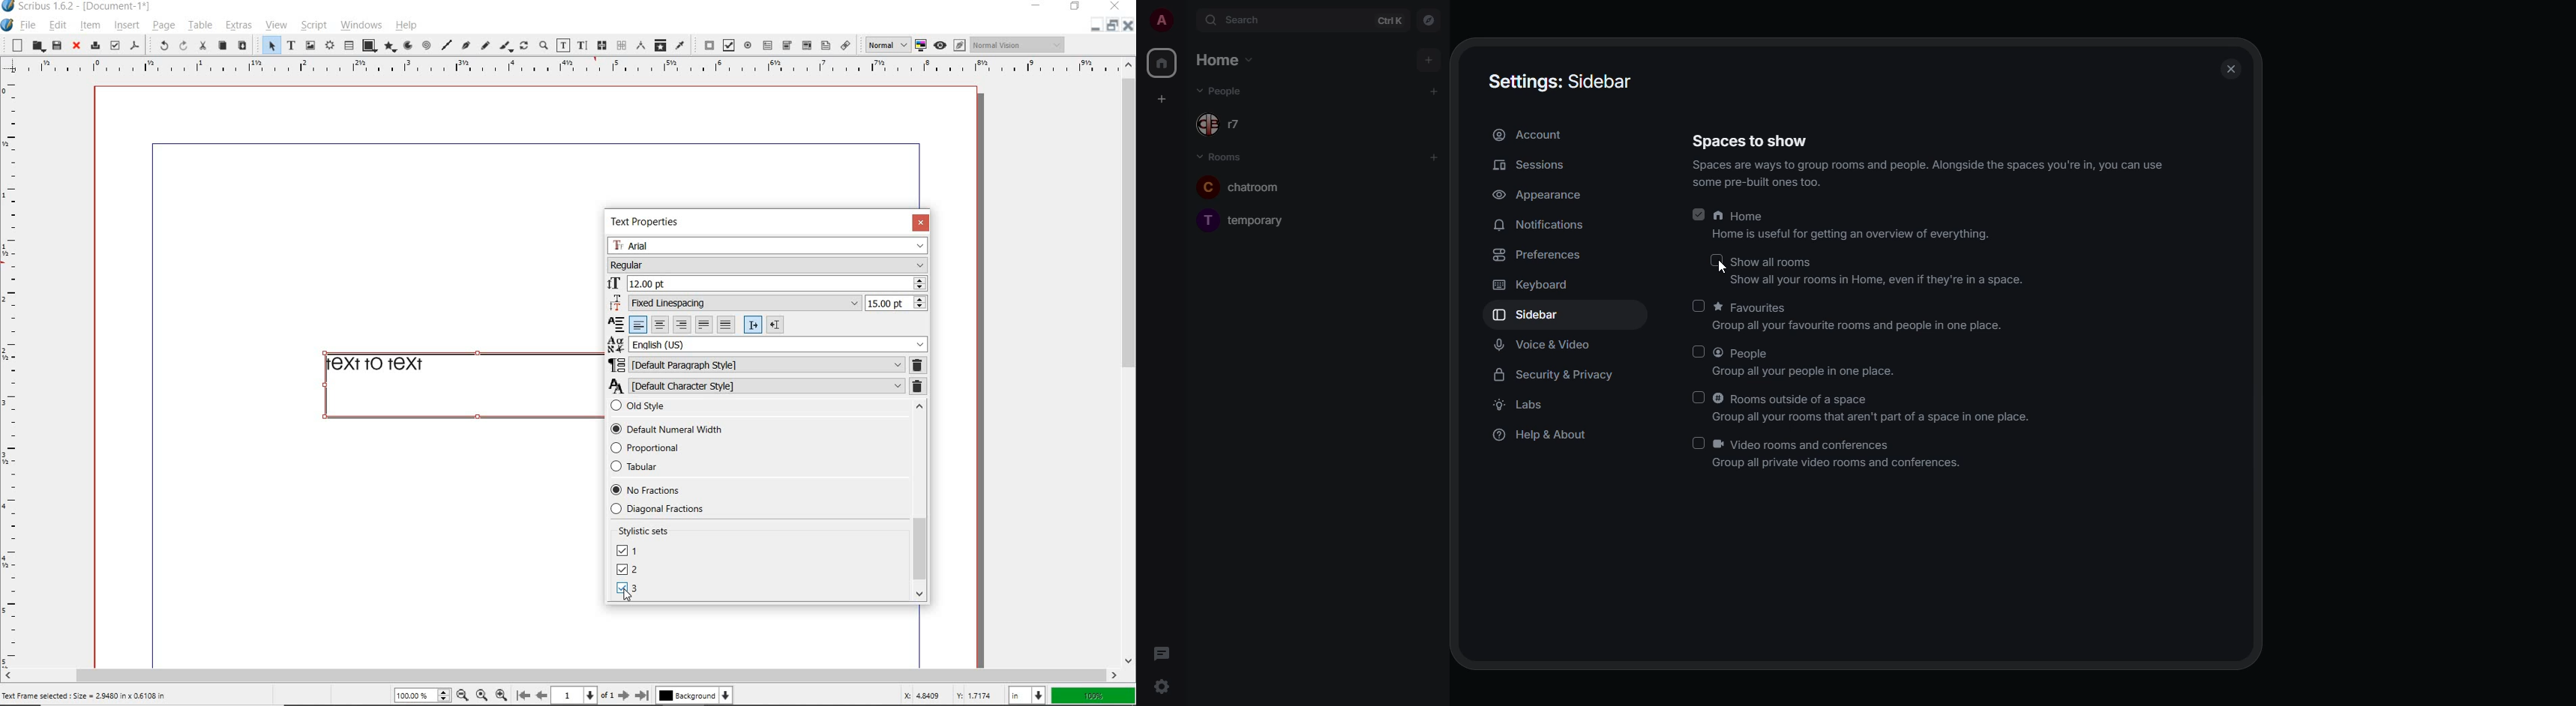 The width and height of the screenshot is (2576, 728). I want to click on copy item properties, so click(660, 45).